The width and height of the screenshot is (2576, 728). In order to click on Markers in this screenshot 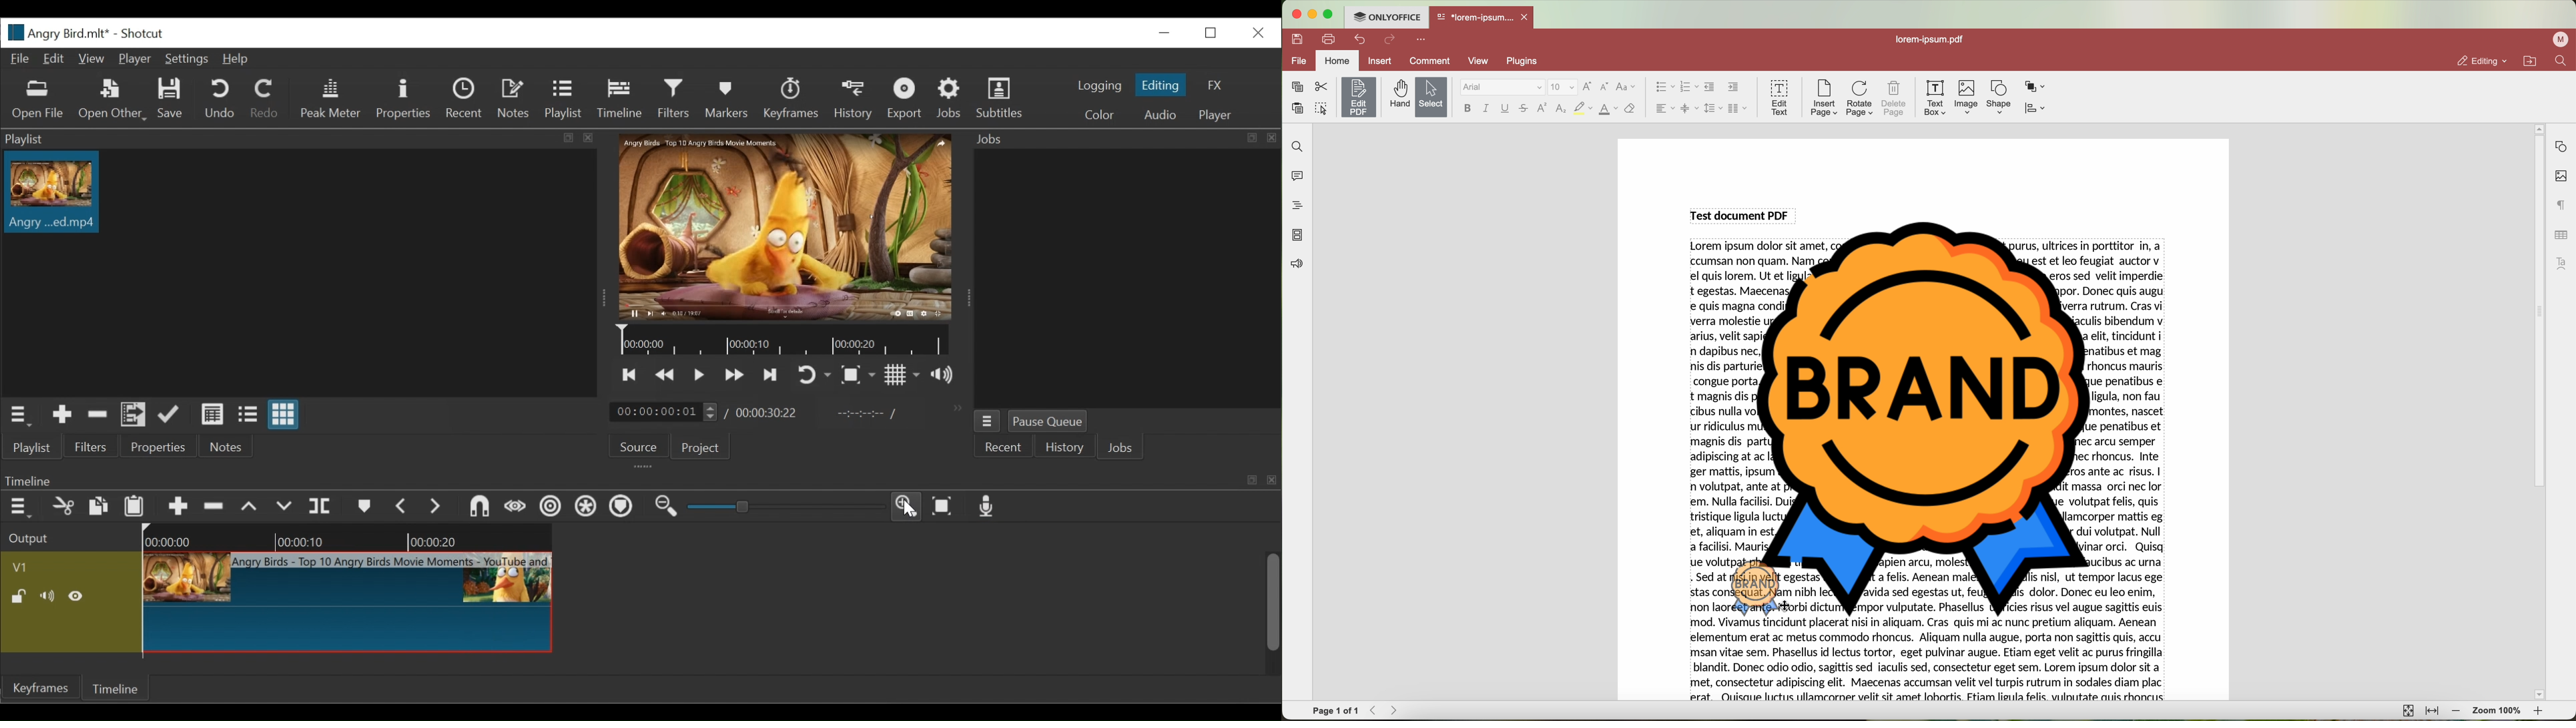, I will do `click(727, 100)`.